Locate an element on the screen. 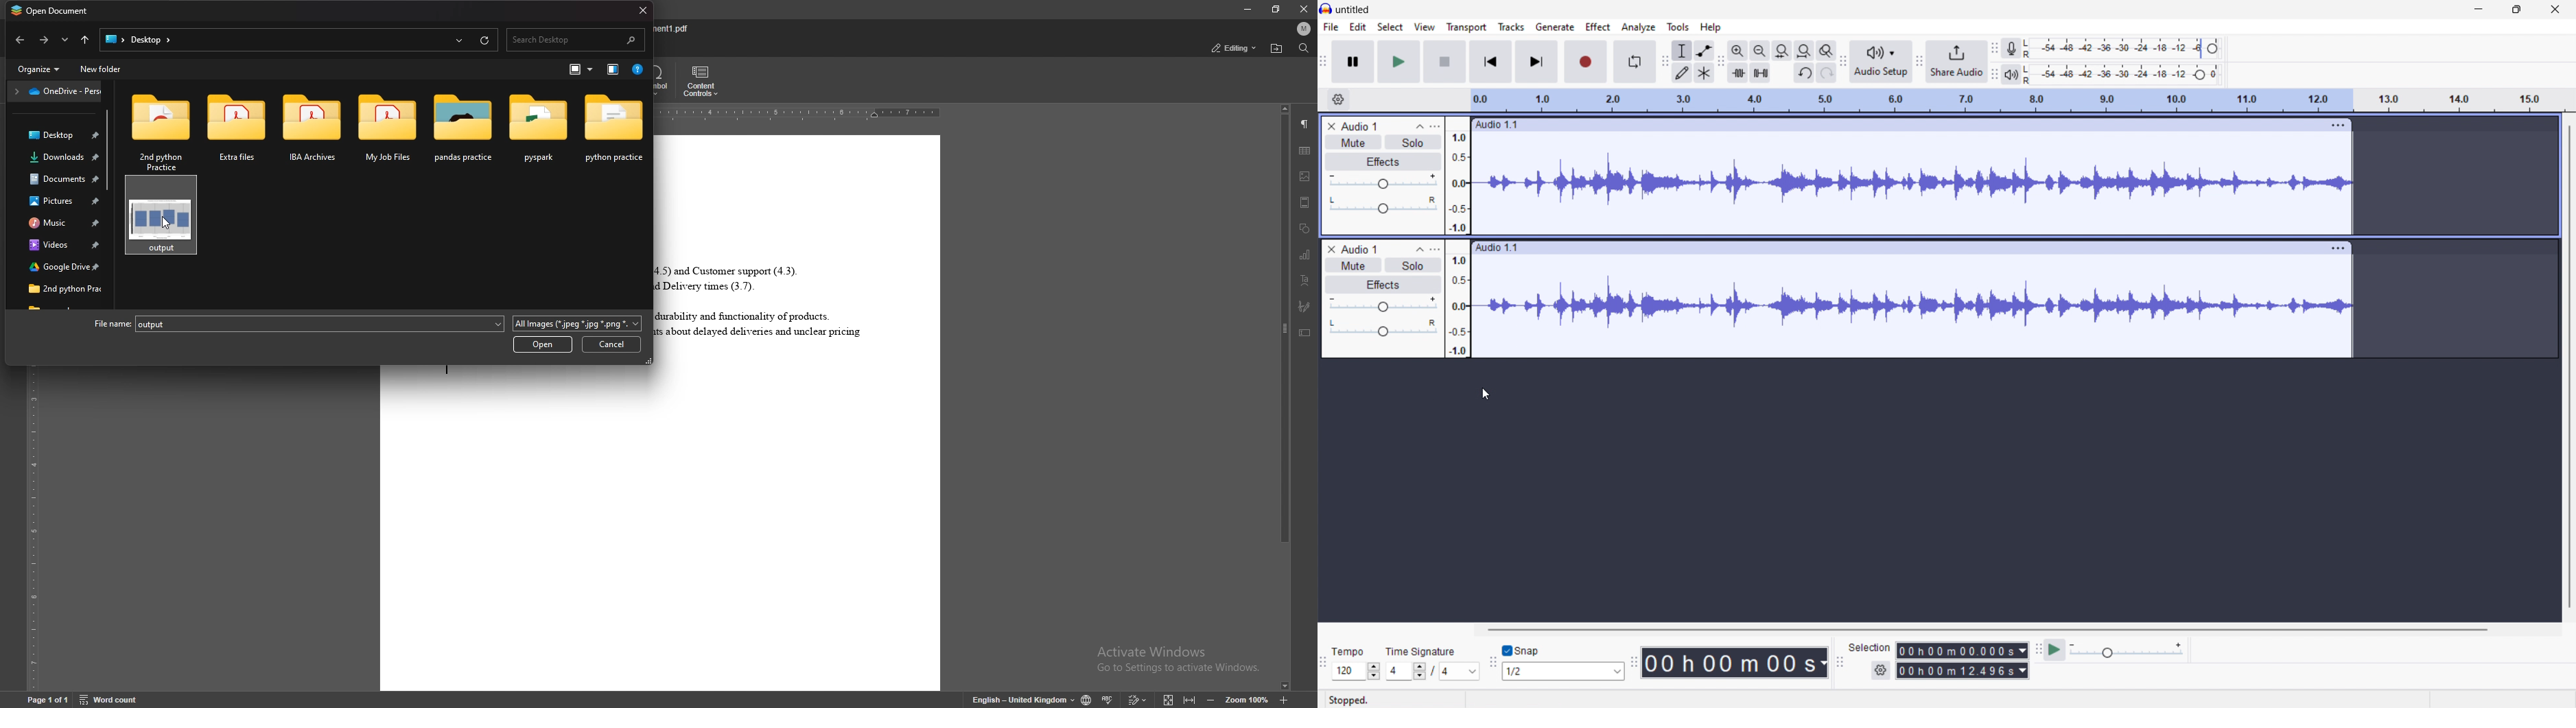 This screenshot has height=728, width=2576. timeline is located at coordinates (2018, 101).